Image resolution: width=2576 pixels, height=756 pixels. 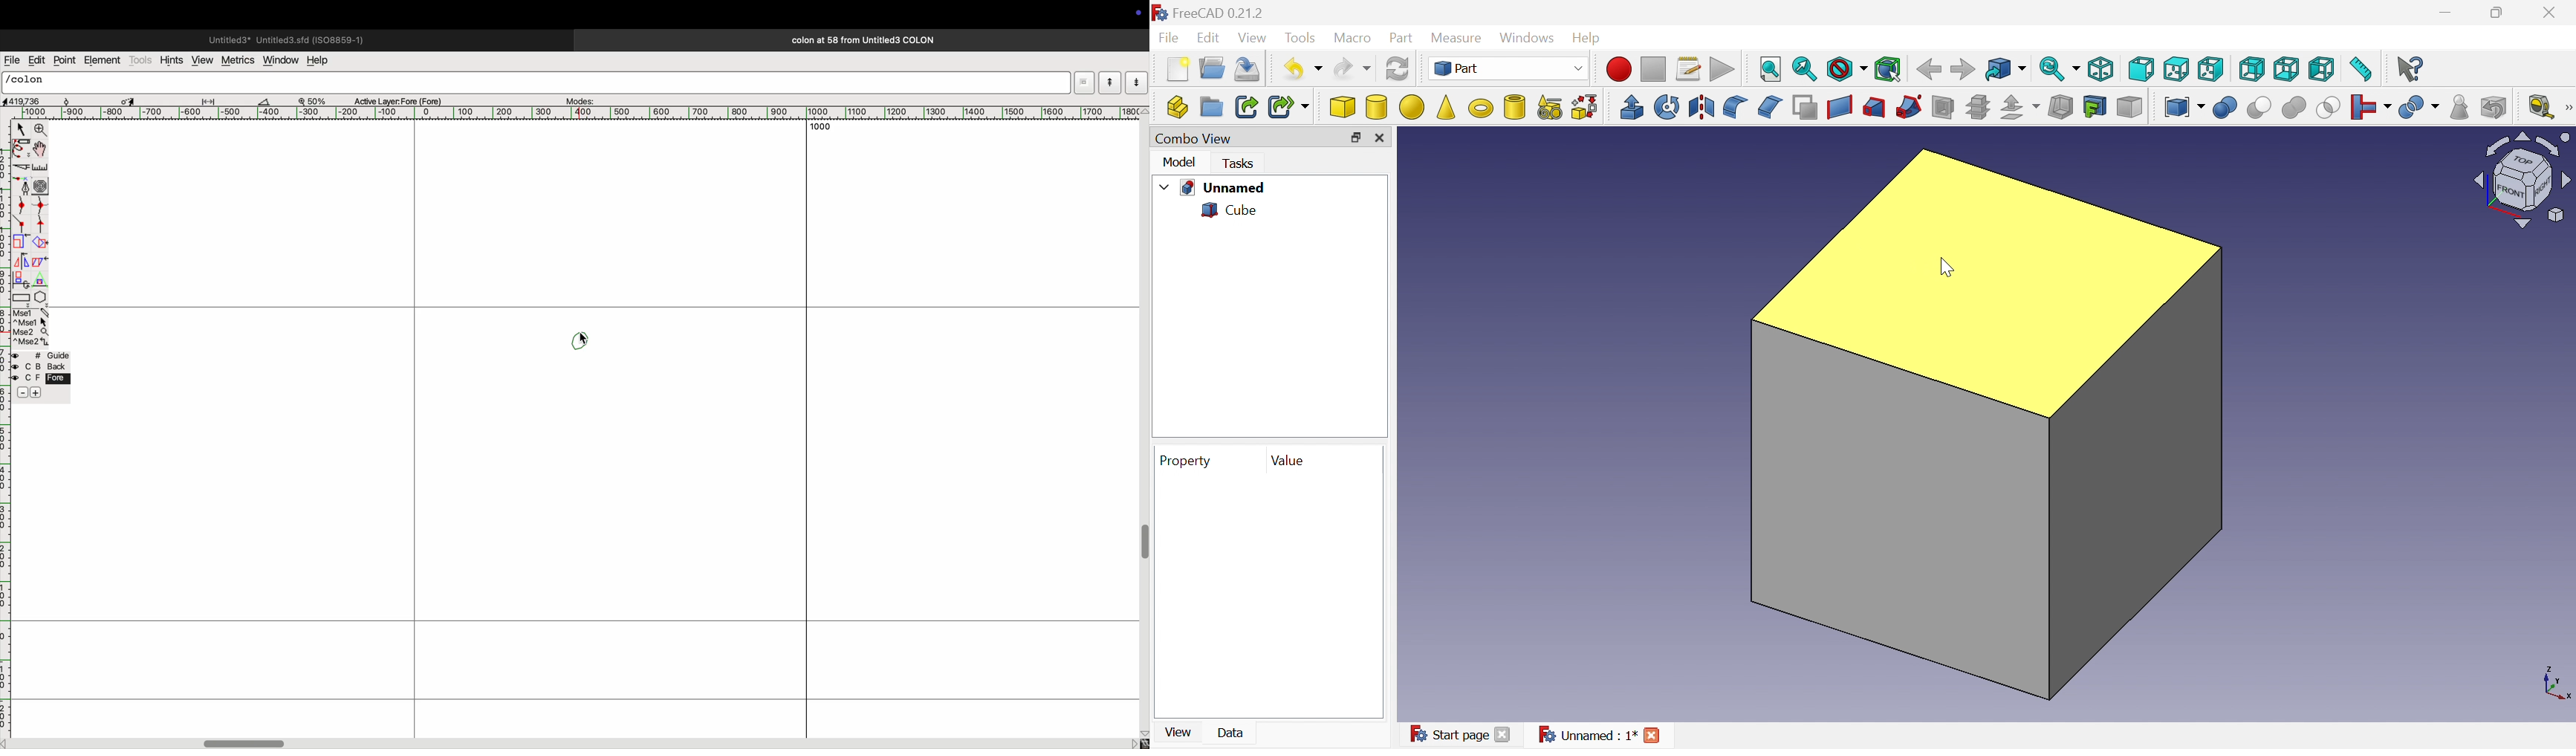 I want to click on Cross-sections, so click(x=1979, y=106).